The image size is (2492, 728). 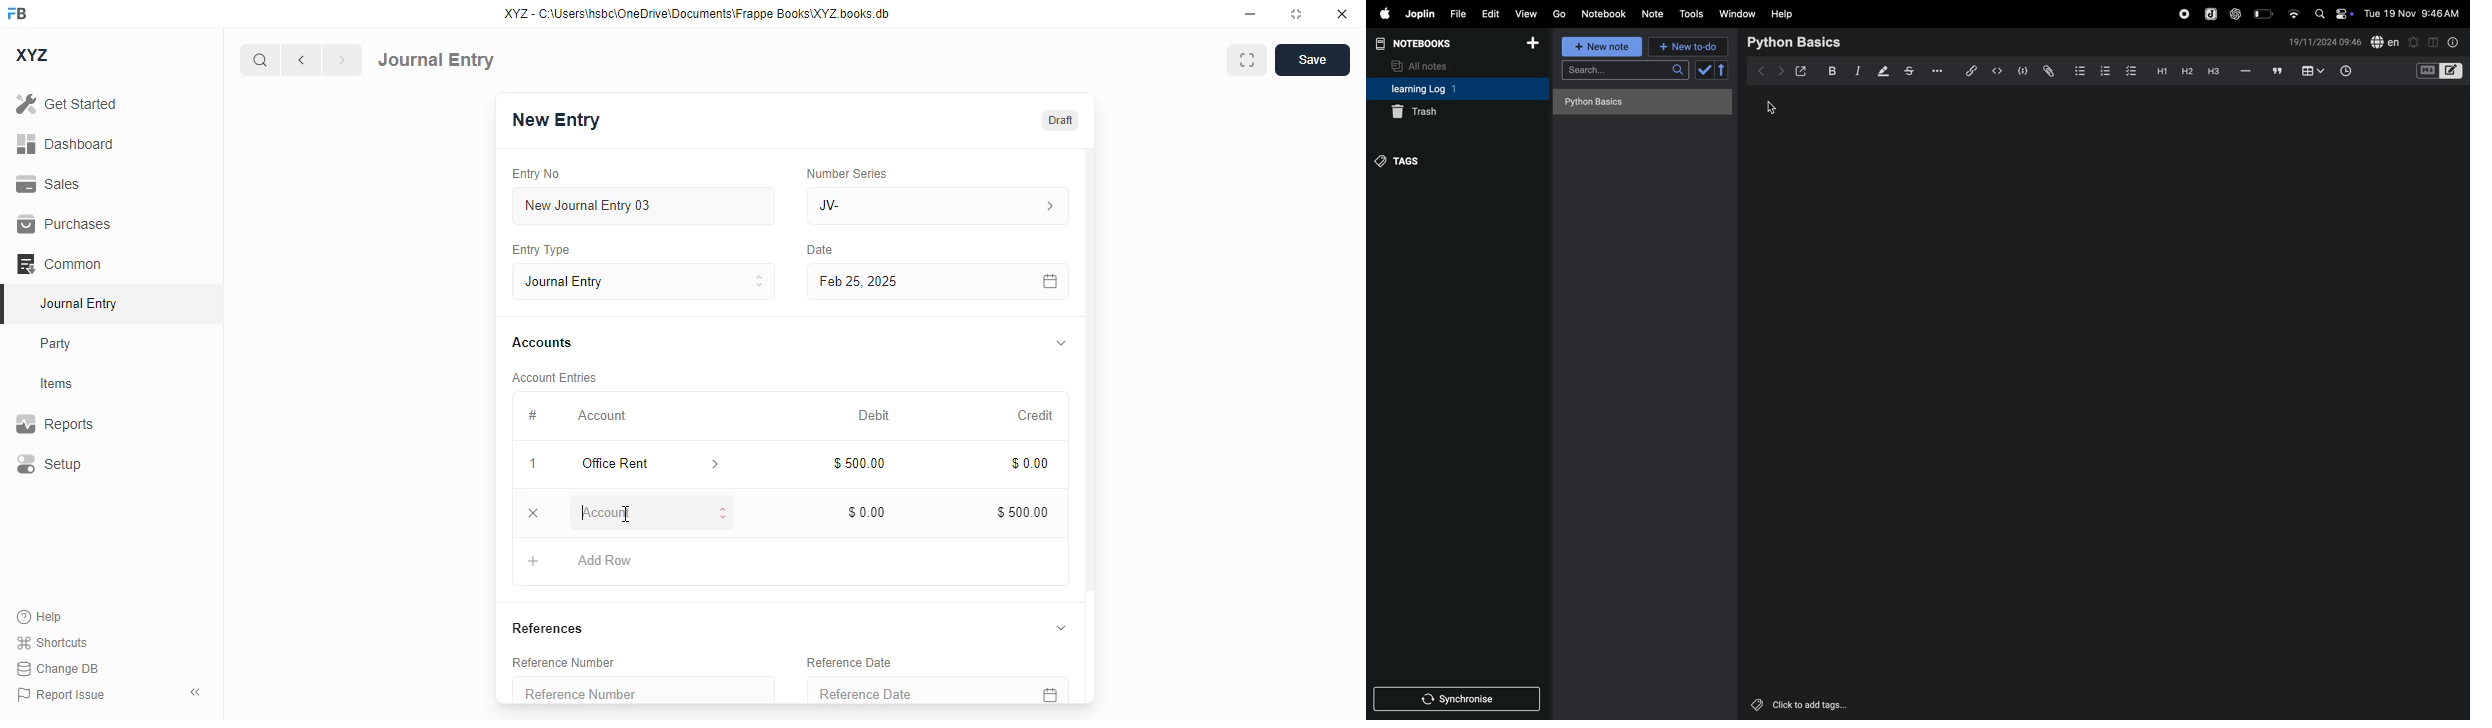 What do you see at coordinates (58, 668) in the screenshot?
I see `change DB` at bounding box center [58, 668].